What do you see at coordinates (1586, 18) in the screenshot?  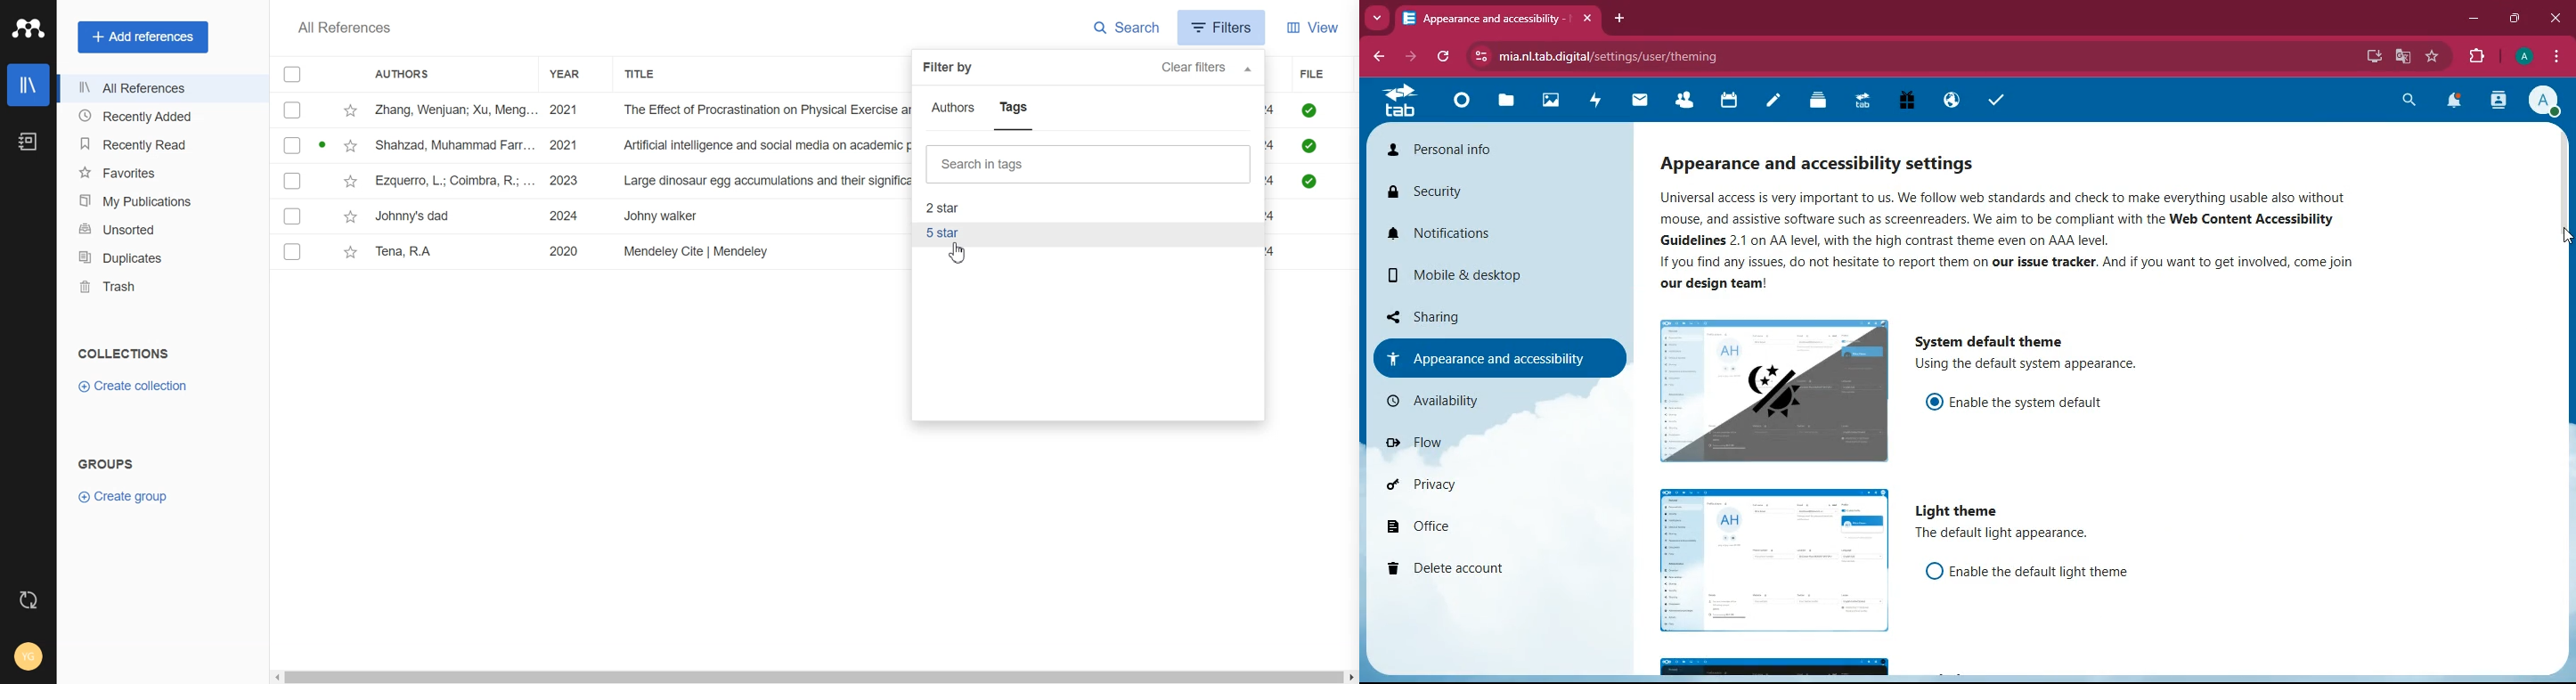 I see `close` at bounding box center [1586, 18].